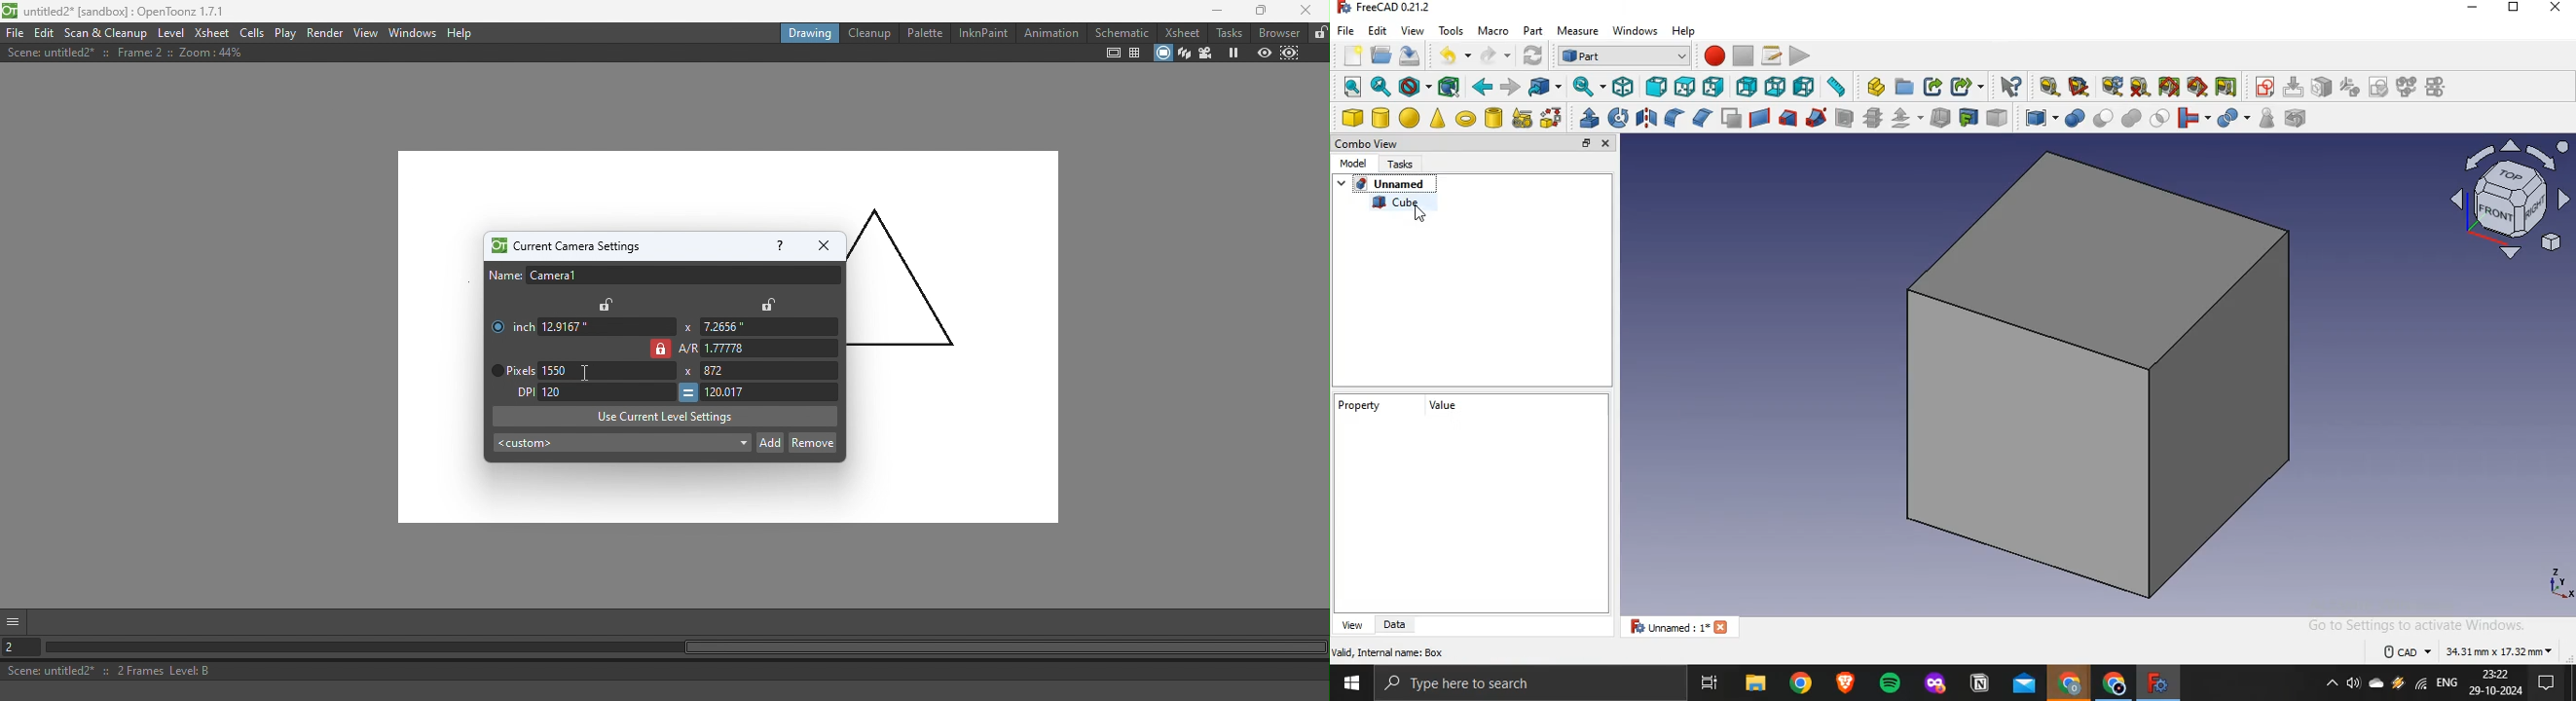 The height and width of the screenshot is (728, 2576). Describe the element at coordinates (2069, 685) in the screenshot. I see `google chrome` at that location.